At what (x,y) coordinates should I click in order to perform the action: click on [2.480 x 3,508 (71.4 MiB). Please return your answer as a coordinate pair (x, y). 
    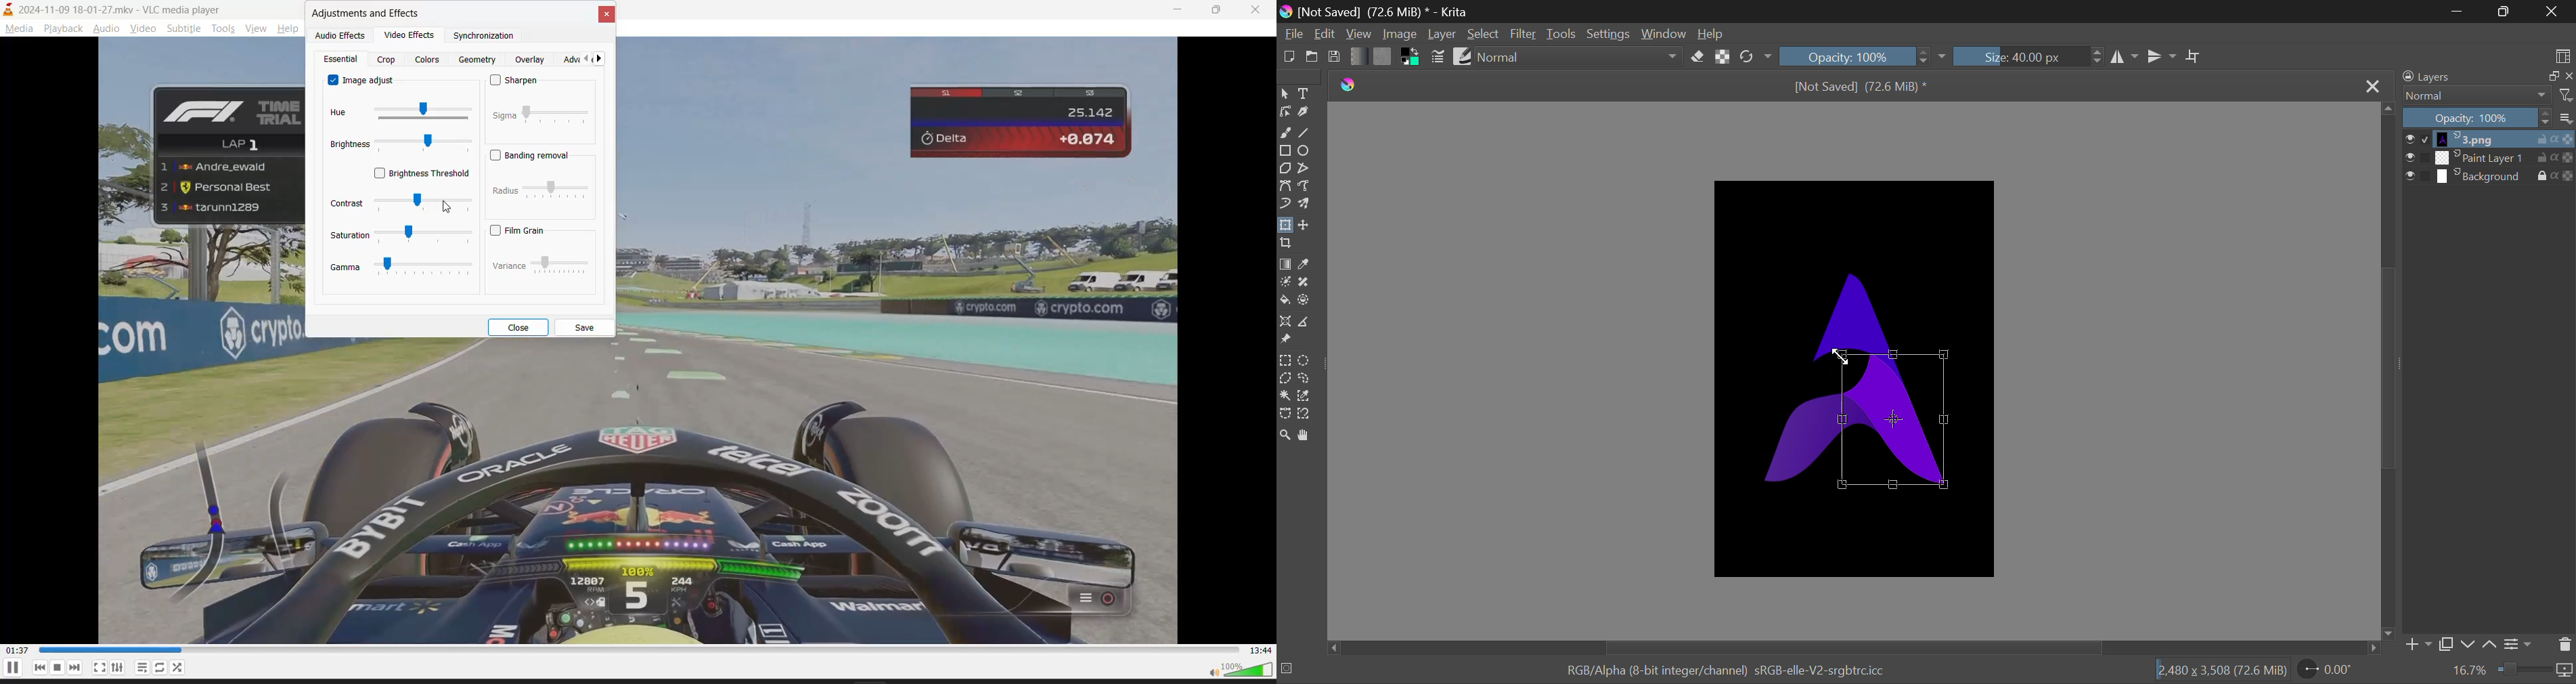
    Looking at the image, I should click on (2224, 671).